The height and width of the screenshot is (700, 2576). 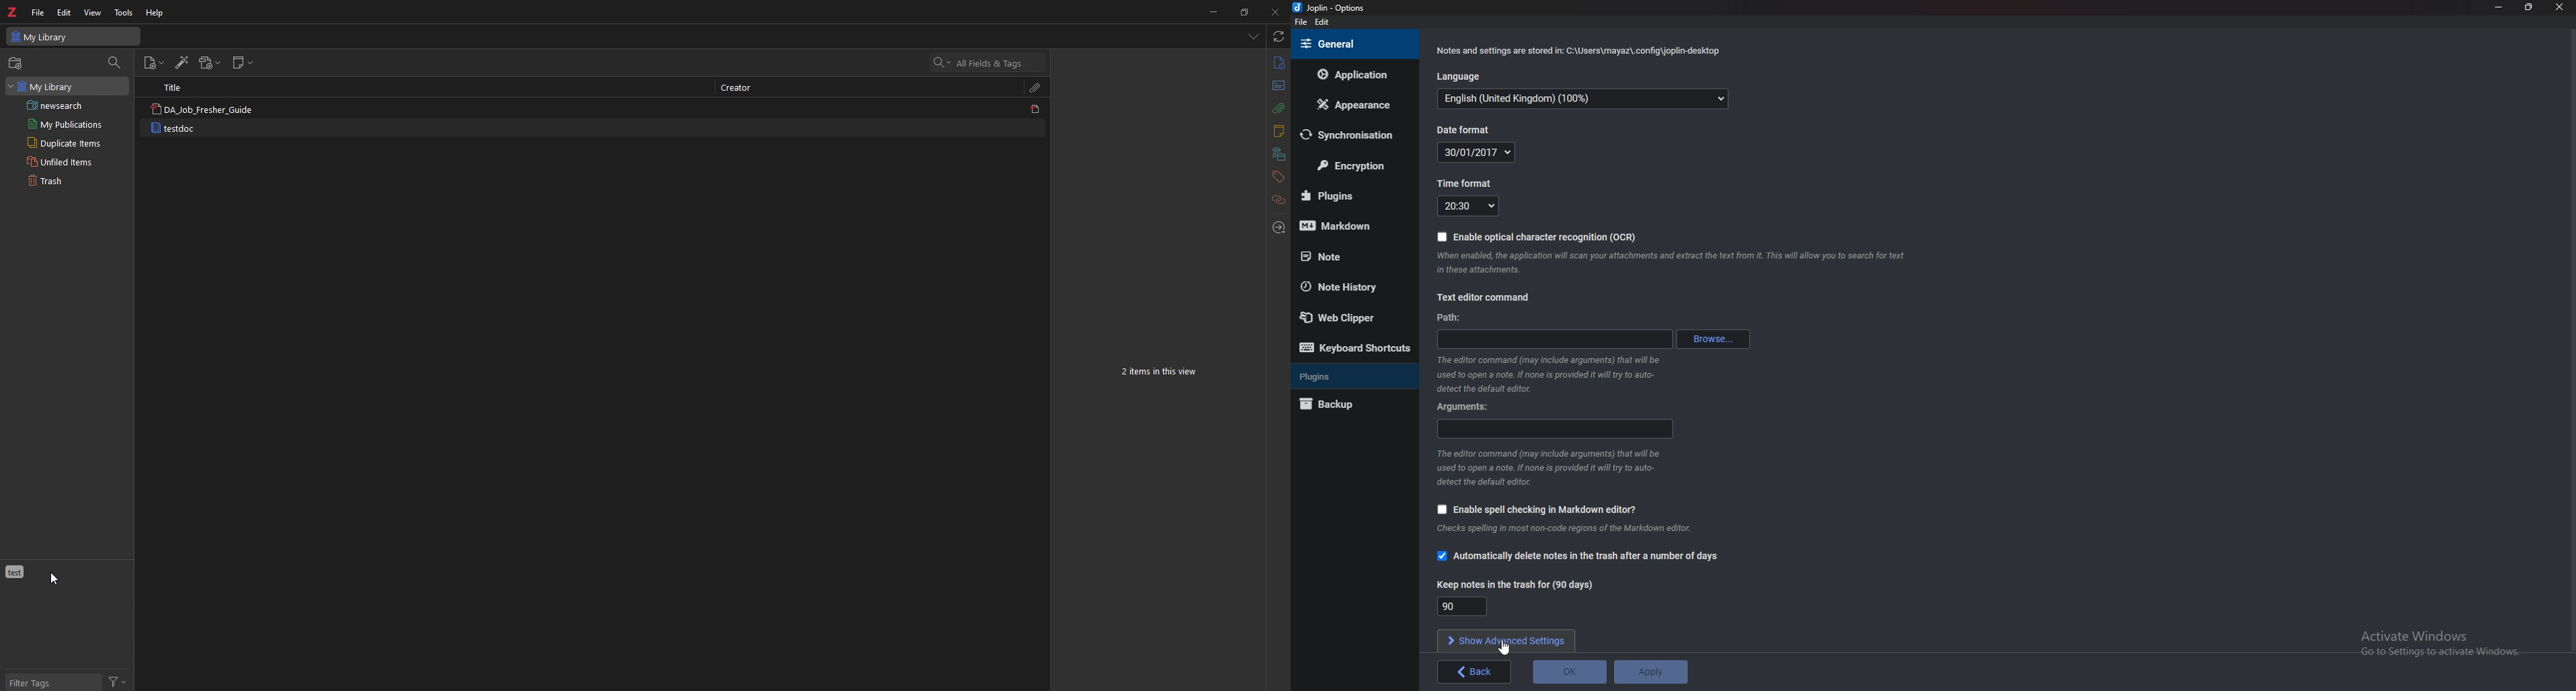 I want to click on info on notes and settings, so click(x=1577, y=52).